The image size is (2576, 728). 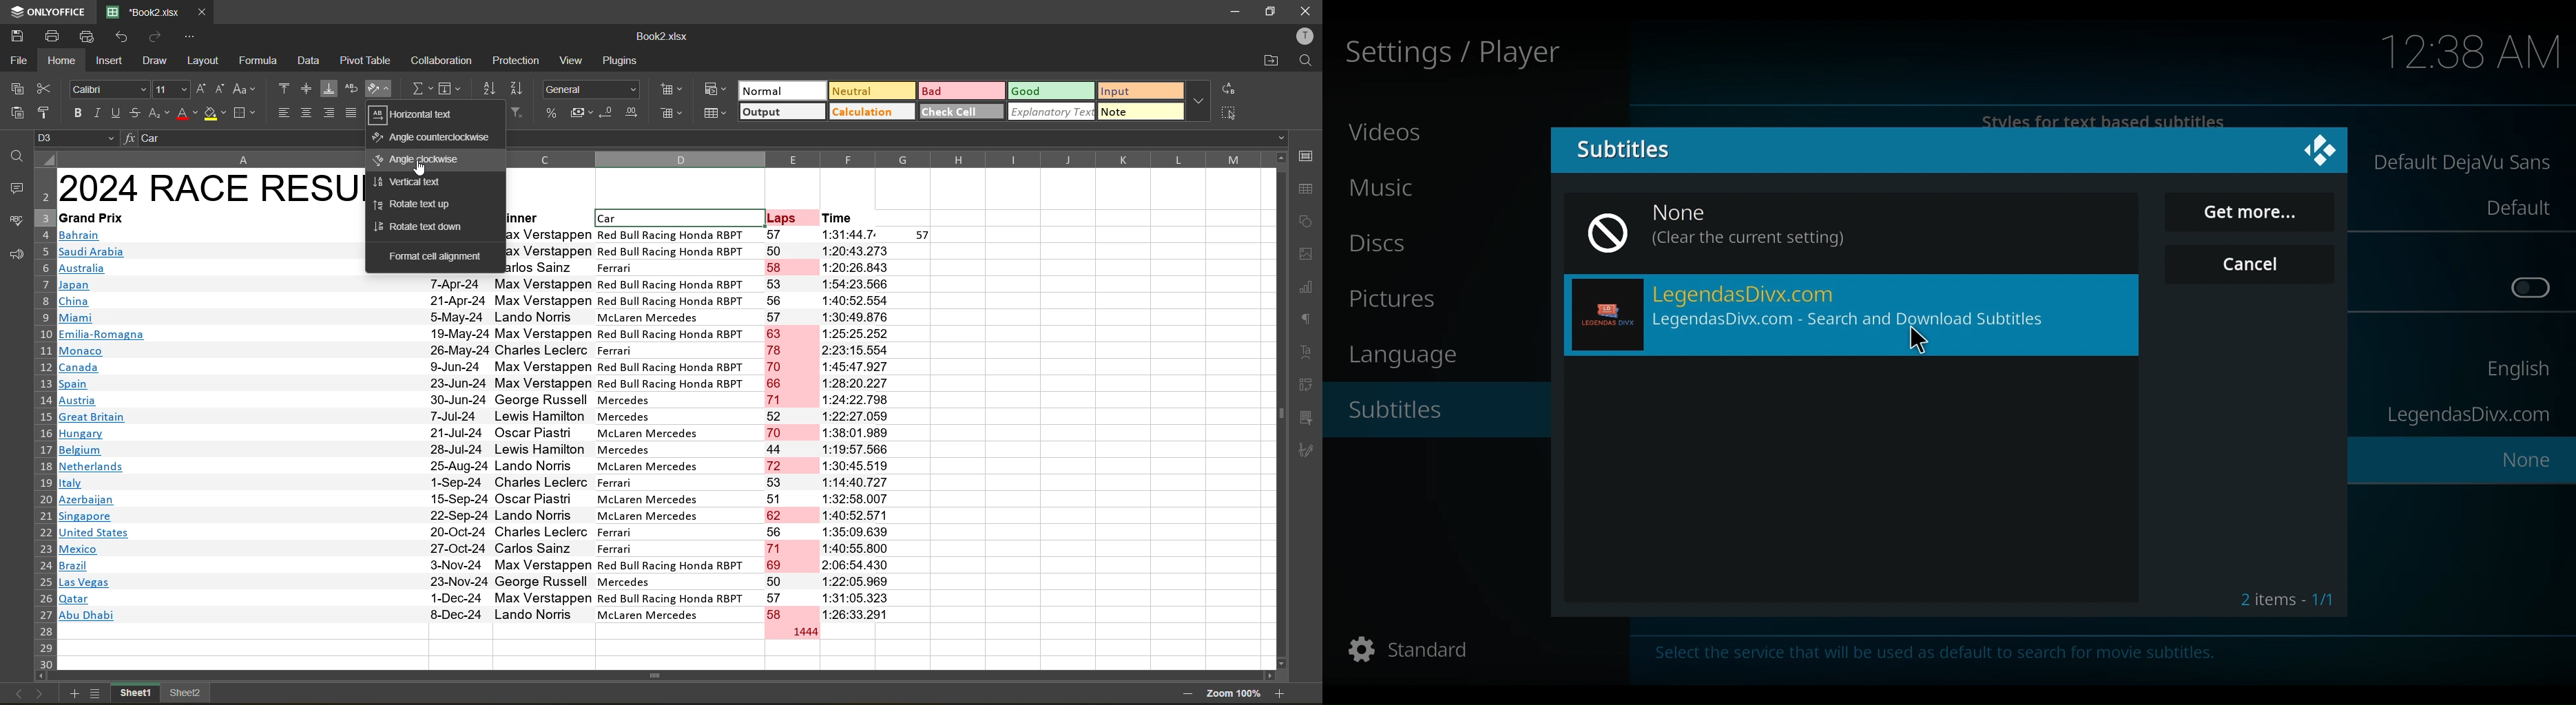 What do you see at coordinates (607, 112) in the screenshot?
I see `decrease decimal` at bounding box center [607, 112].